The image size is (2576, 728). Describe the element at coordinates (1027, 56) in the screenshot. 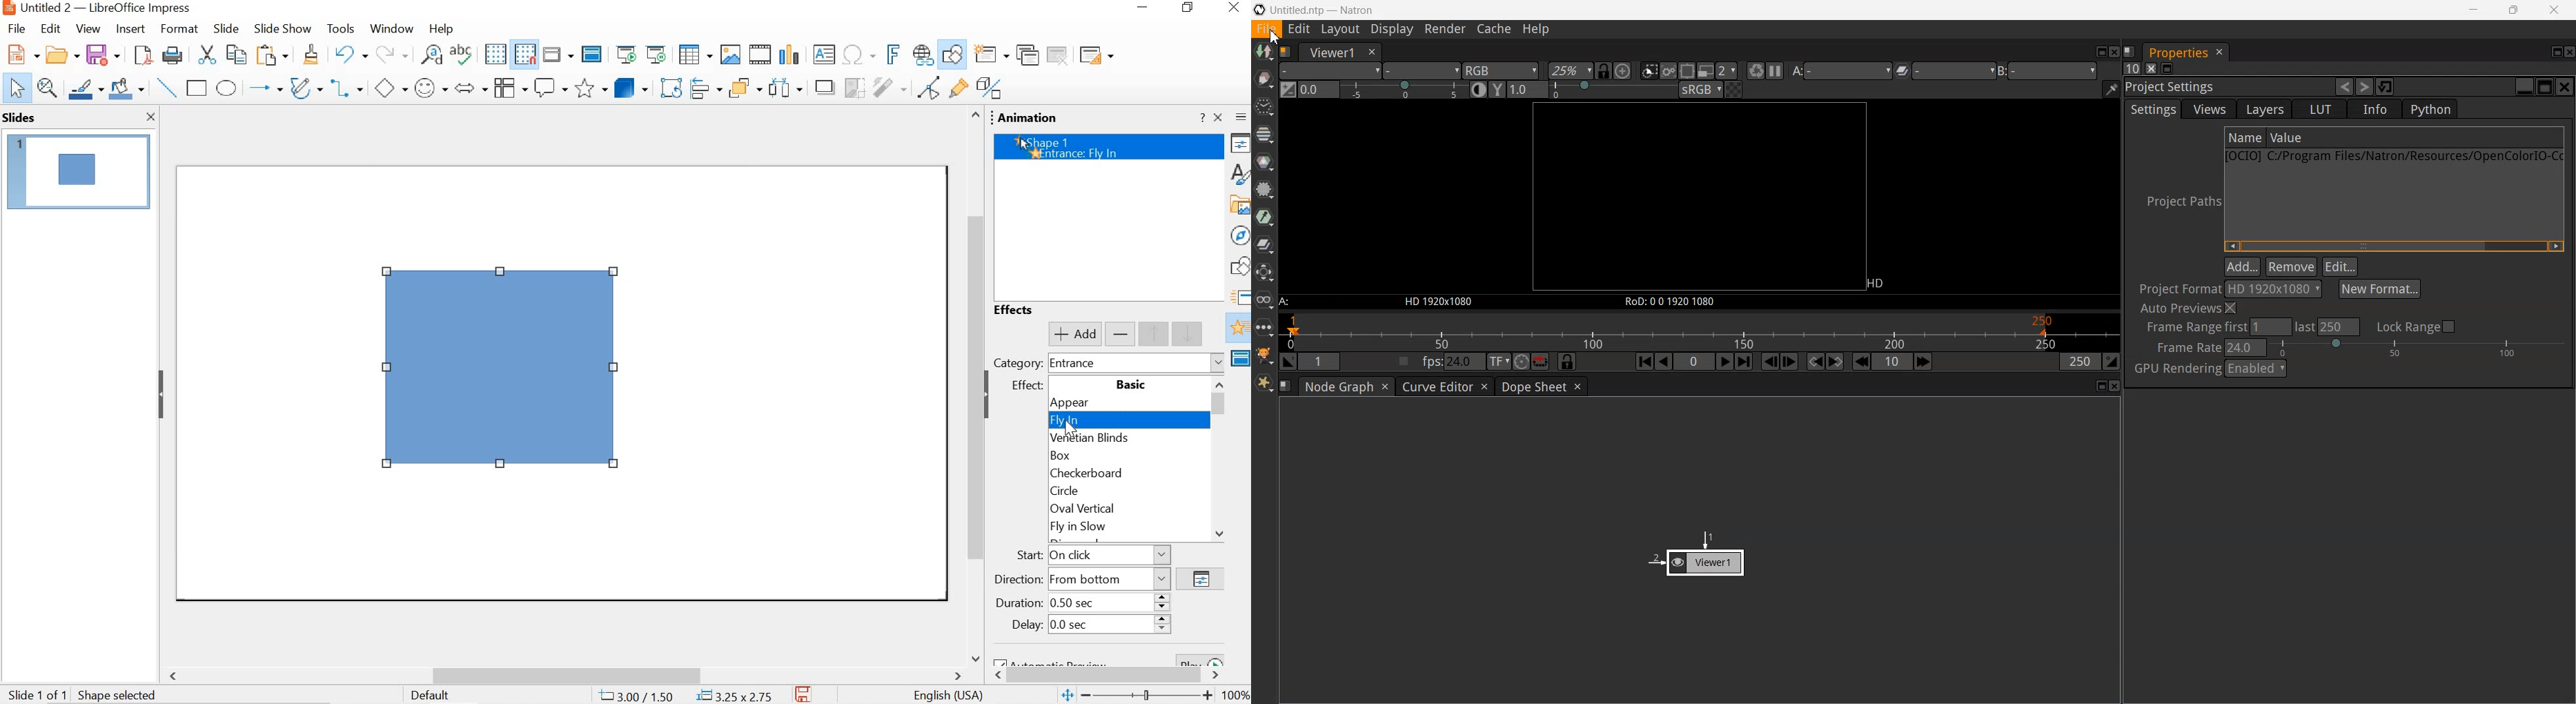

I see `duplicate slide` at that location.